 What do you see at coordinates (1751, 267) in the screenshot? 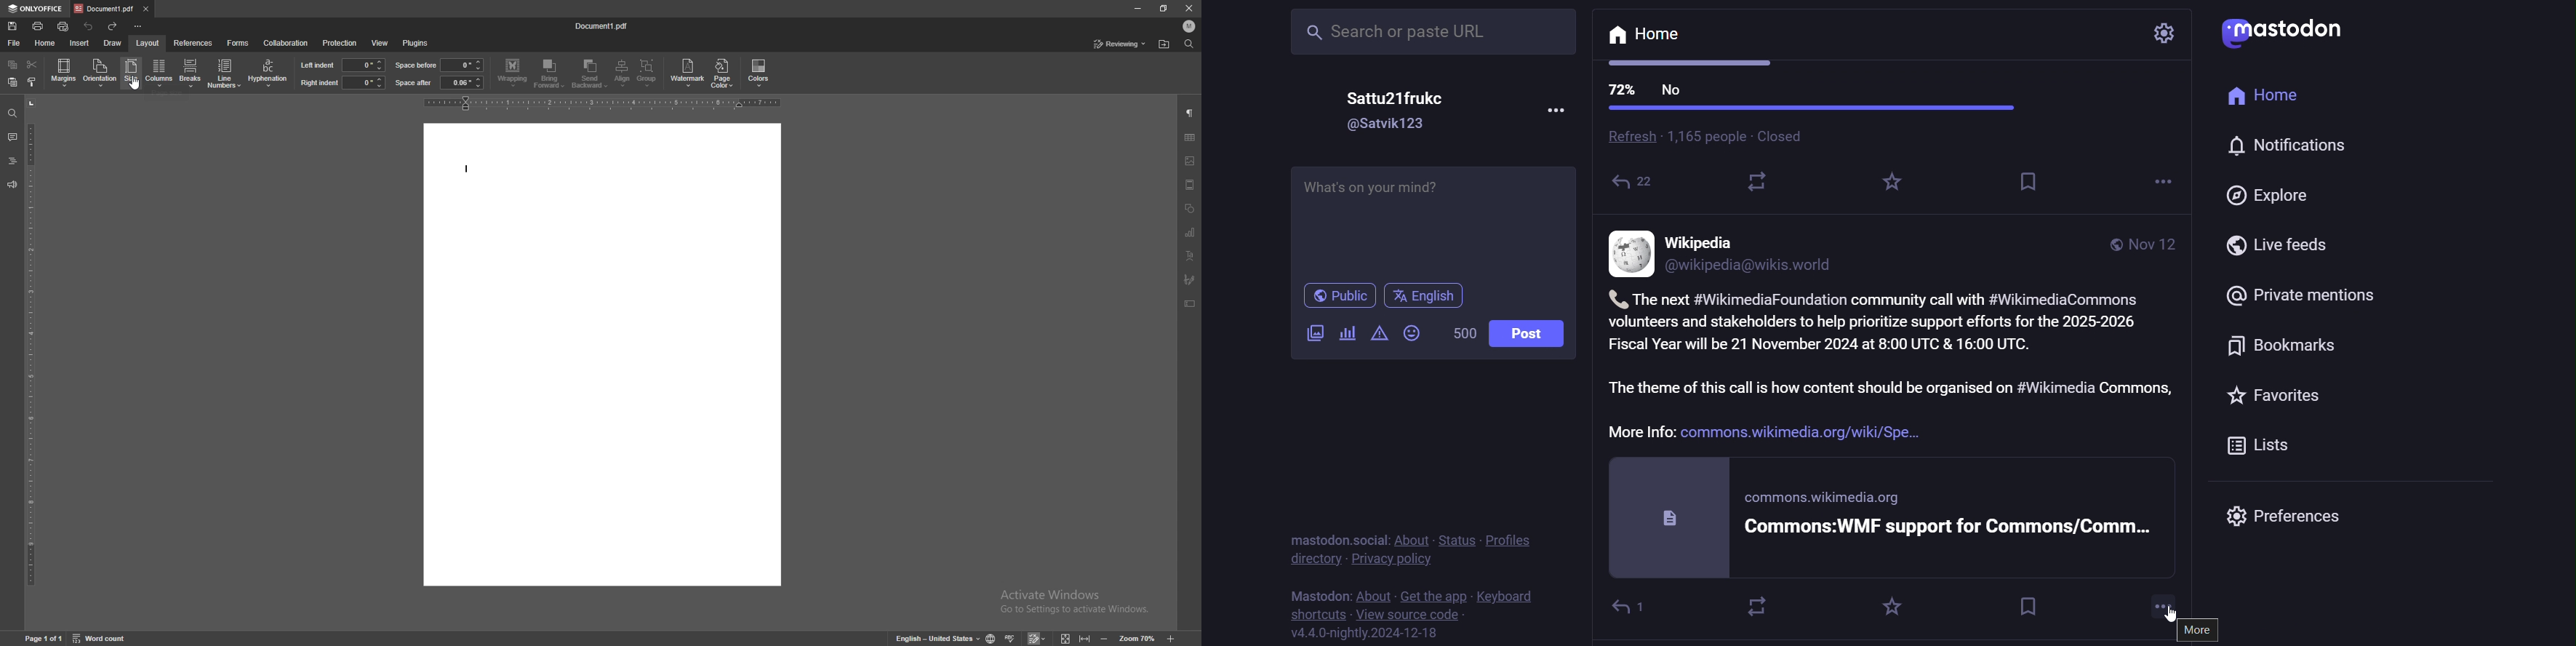
I see `id` at bounding box center [1751, 267].